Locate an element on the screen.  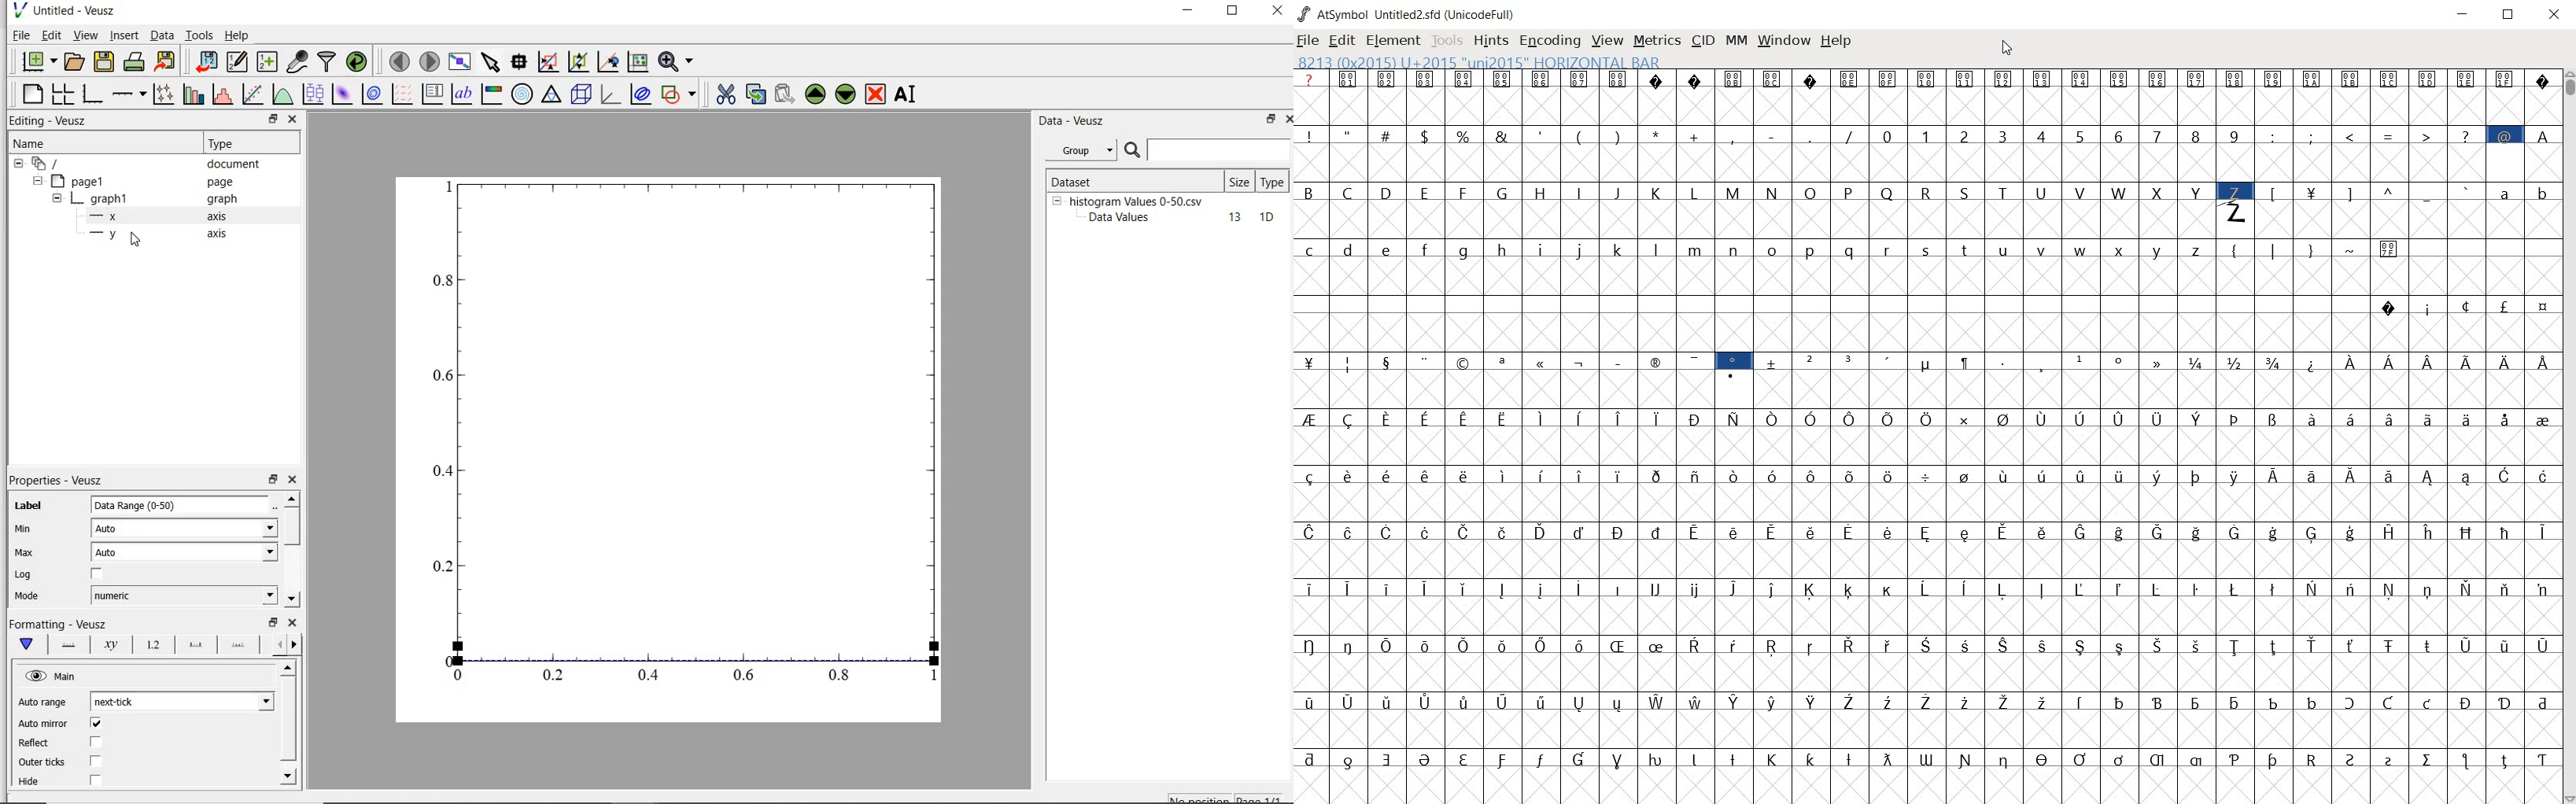
plot 2d dataset as contours is located at coordinates (372, 94).